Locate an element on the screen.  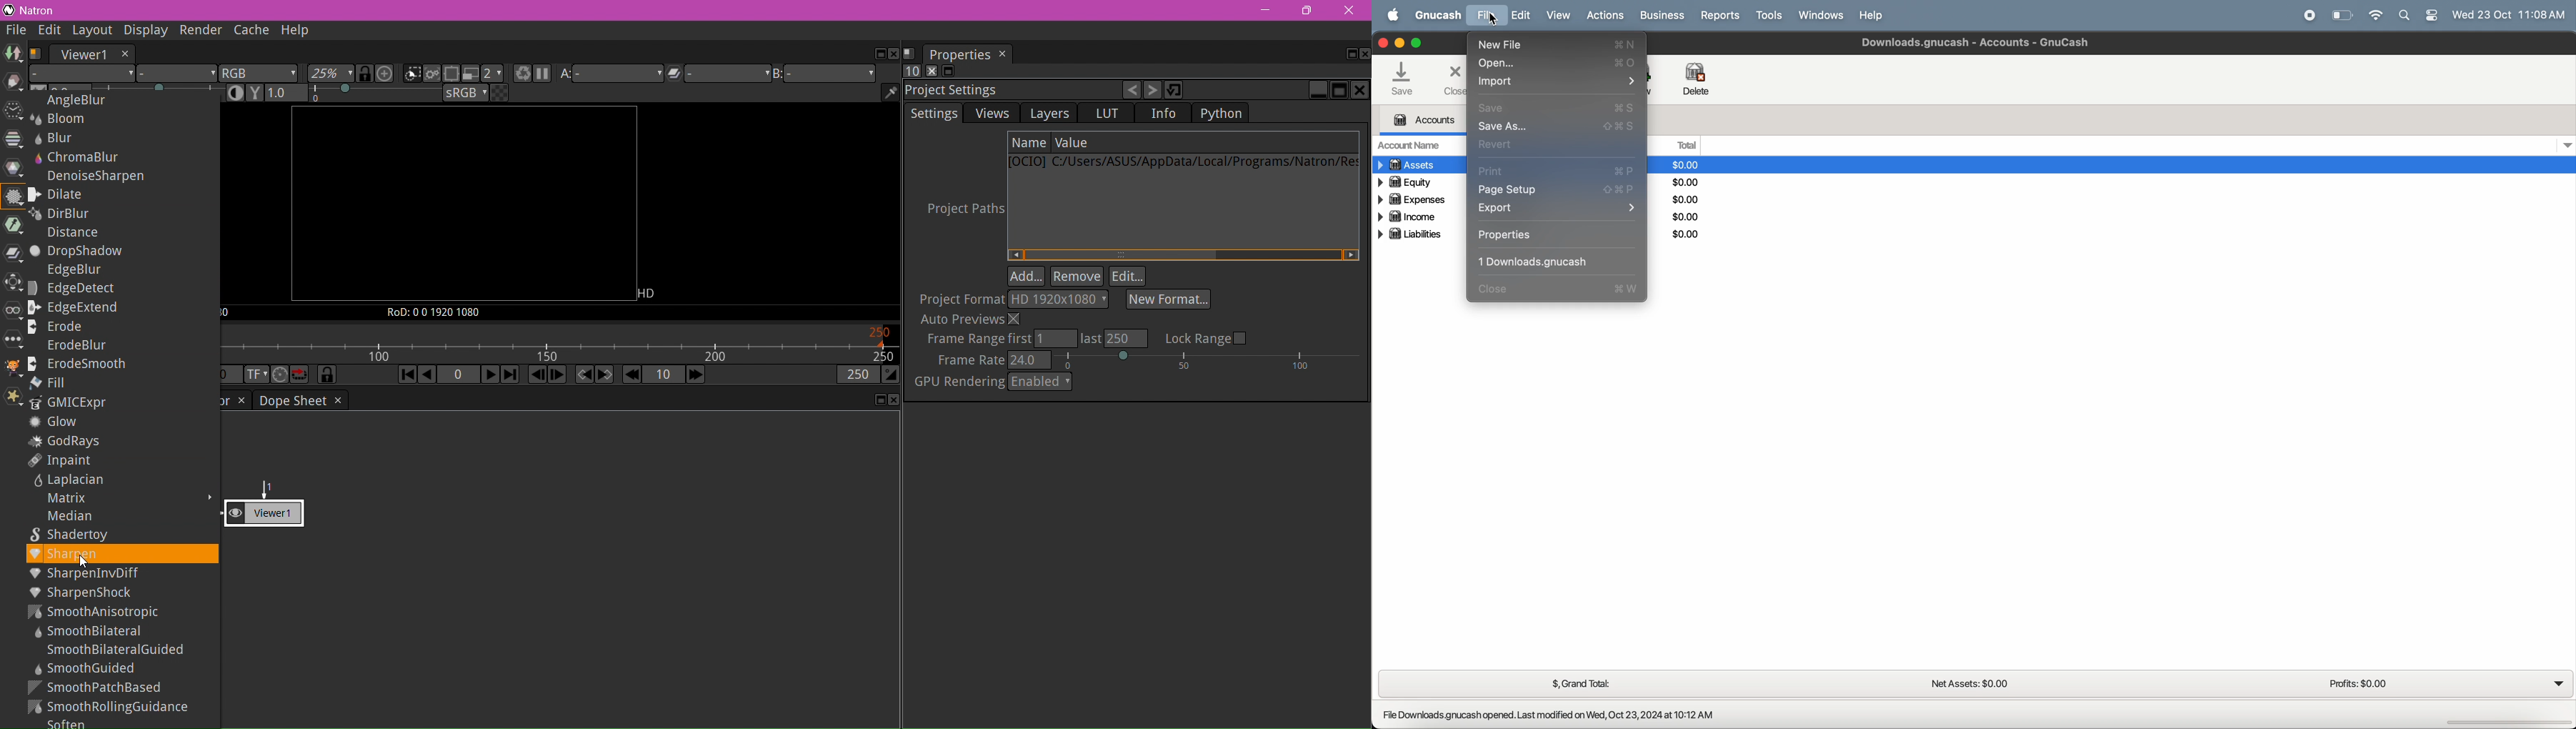
import is located at coordinates (1557, 83).